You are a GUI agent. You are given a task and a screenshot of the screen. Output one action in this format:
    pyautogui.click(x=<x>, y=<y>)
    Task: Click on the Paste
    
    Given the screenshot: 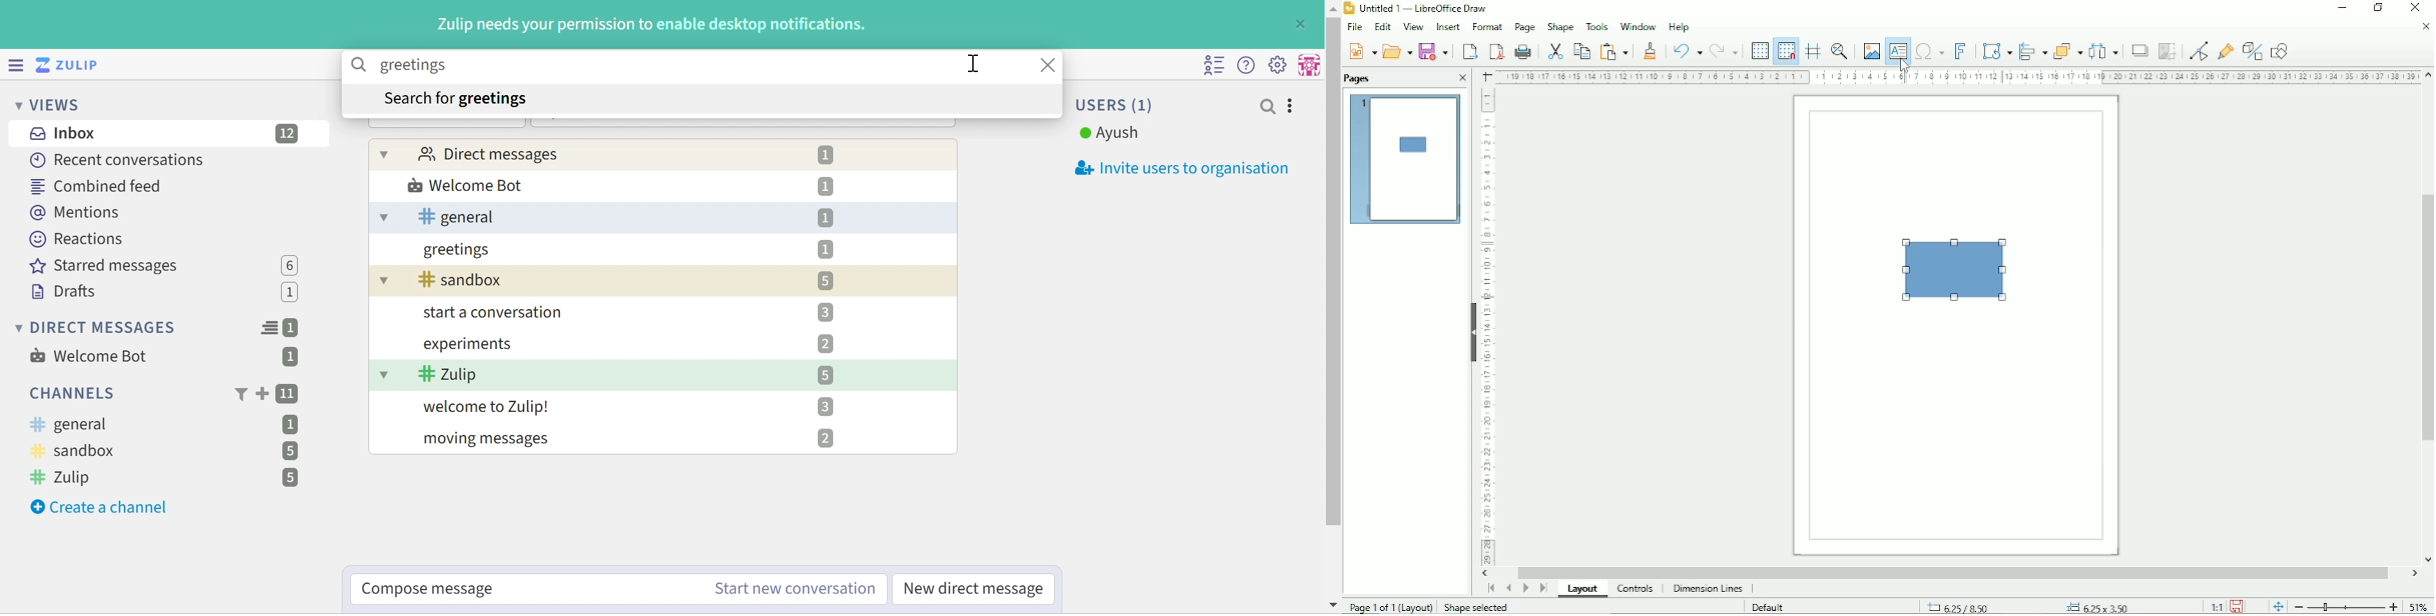 What is the action you would take?
    pyautogui.click(x=1613, y=50)
    